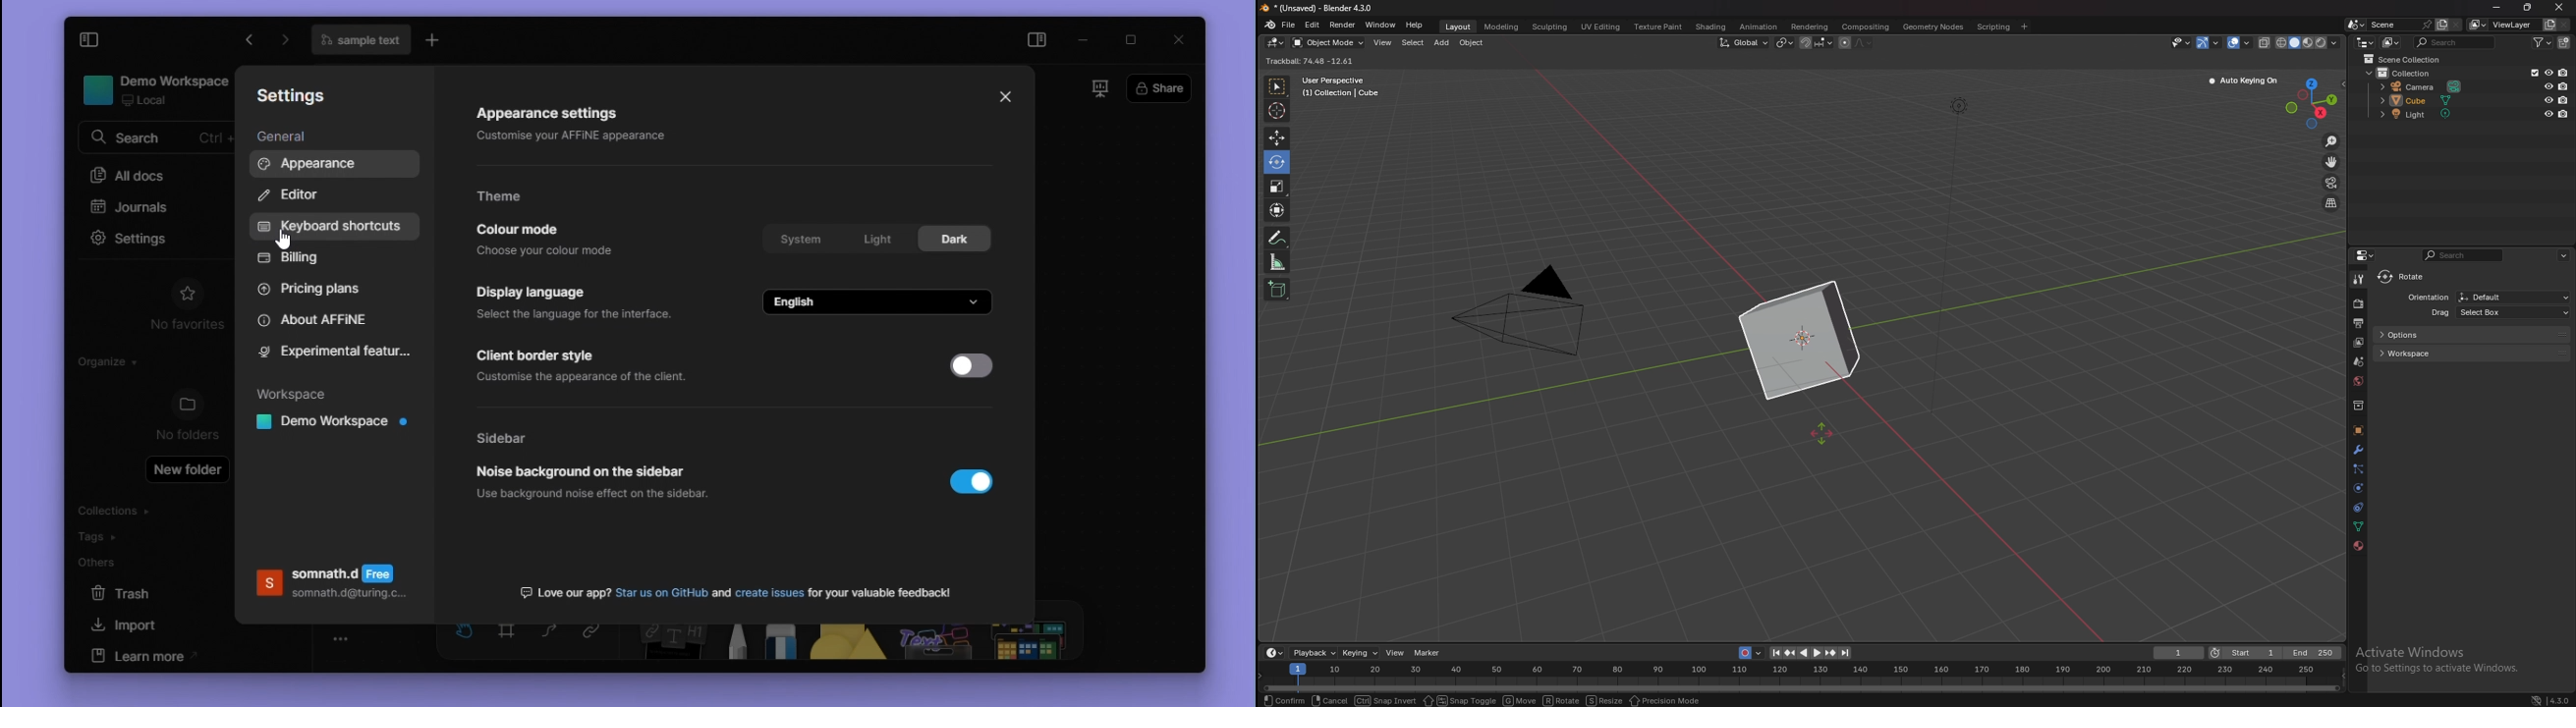 The width and height of the screenshot is (2576, 728). Describe the element at coordinates (337, 353) in the screenshot. I see `Experimental features` at that location.